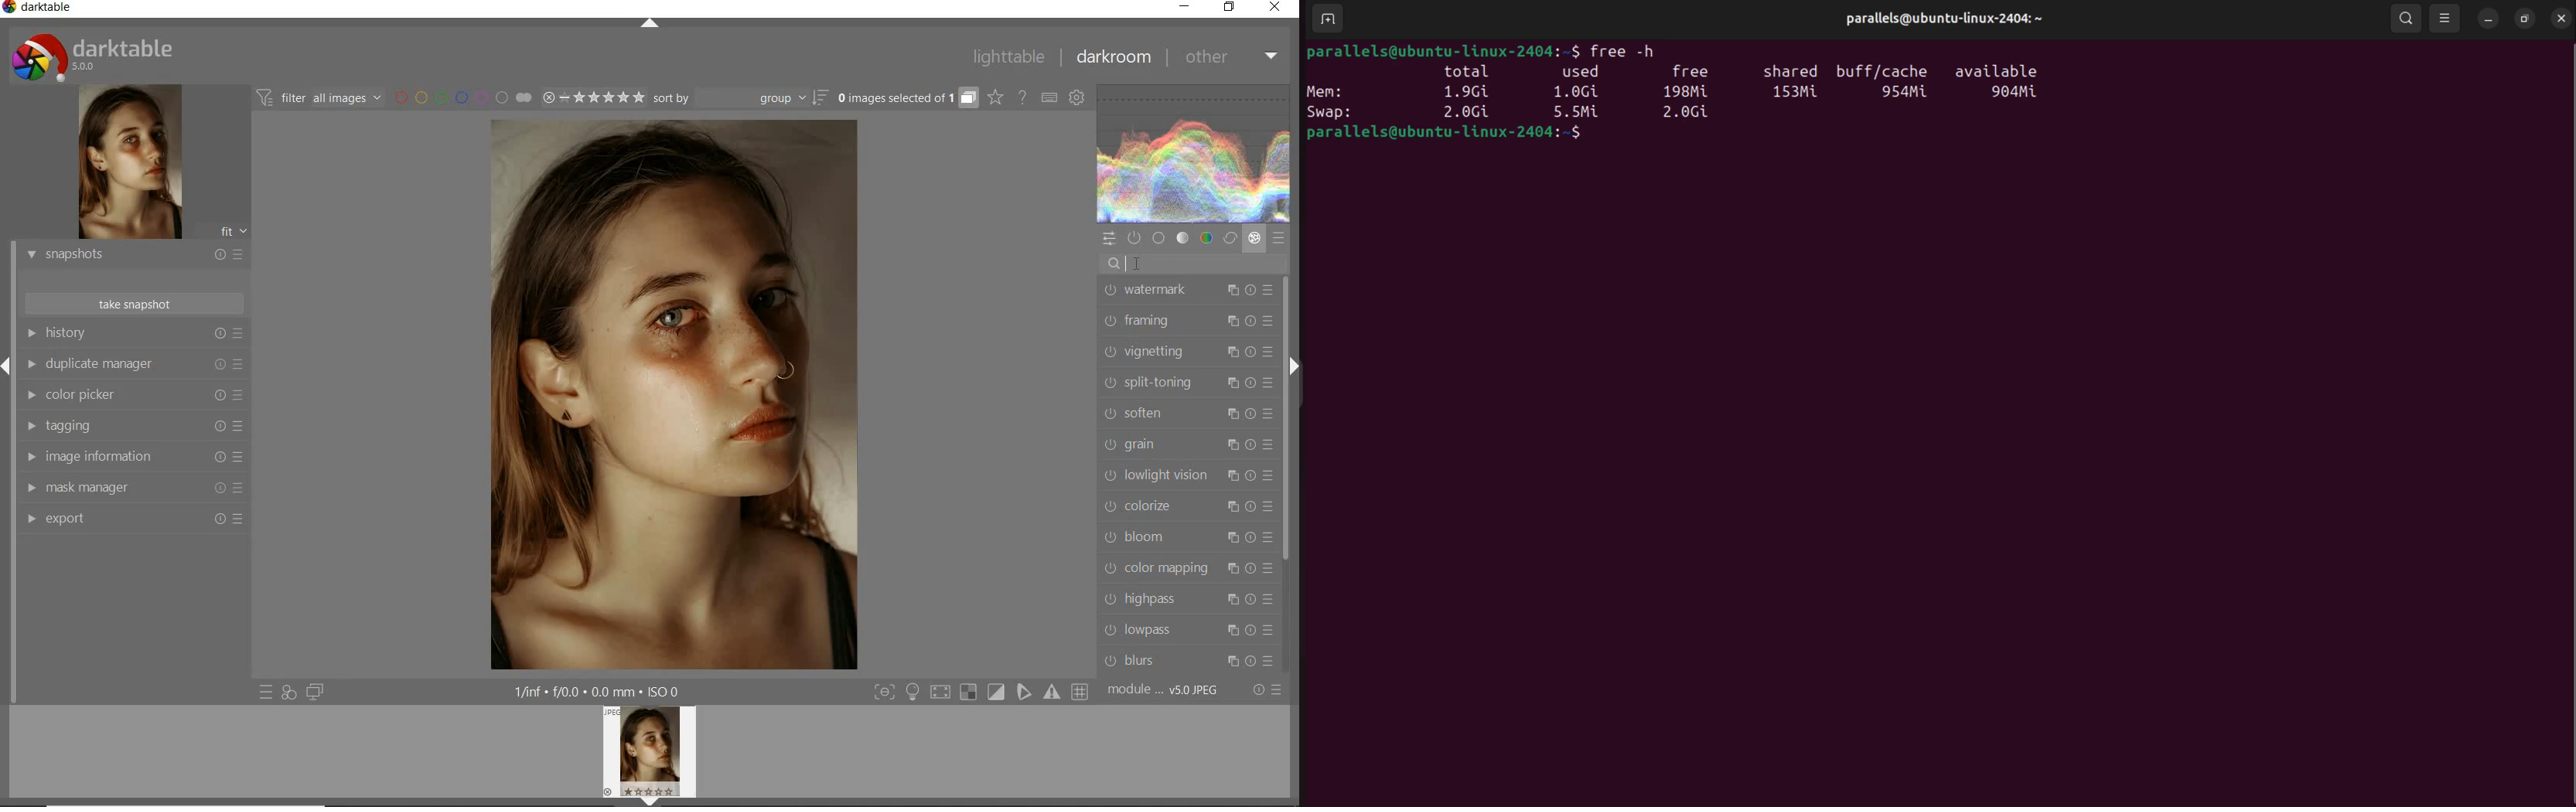  Describe the element at coordinates (288, 693) in the screenshot. I see `quick access for applying any of your styles` at that location.